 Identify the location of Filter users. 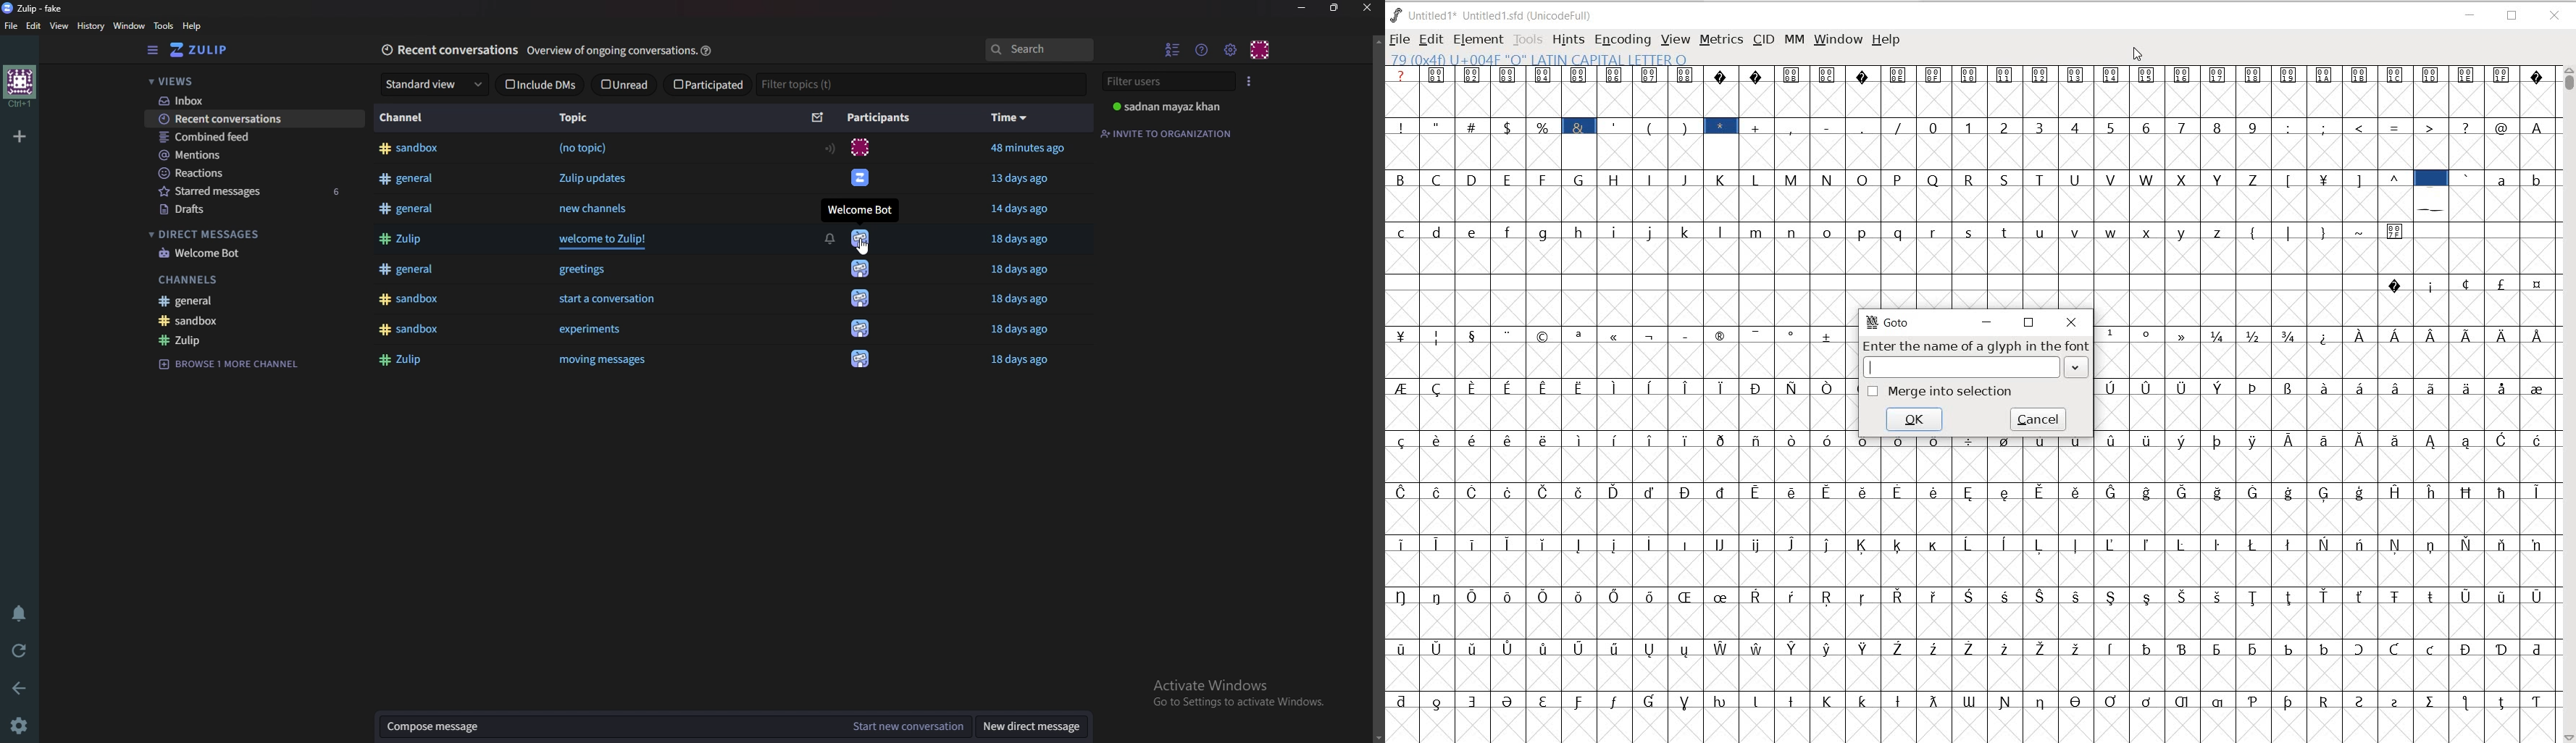
(1168, 80).